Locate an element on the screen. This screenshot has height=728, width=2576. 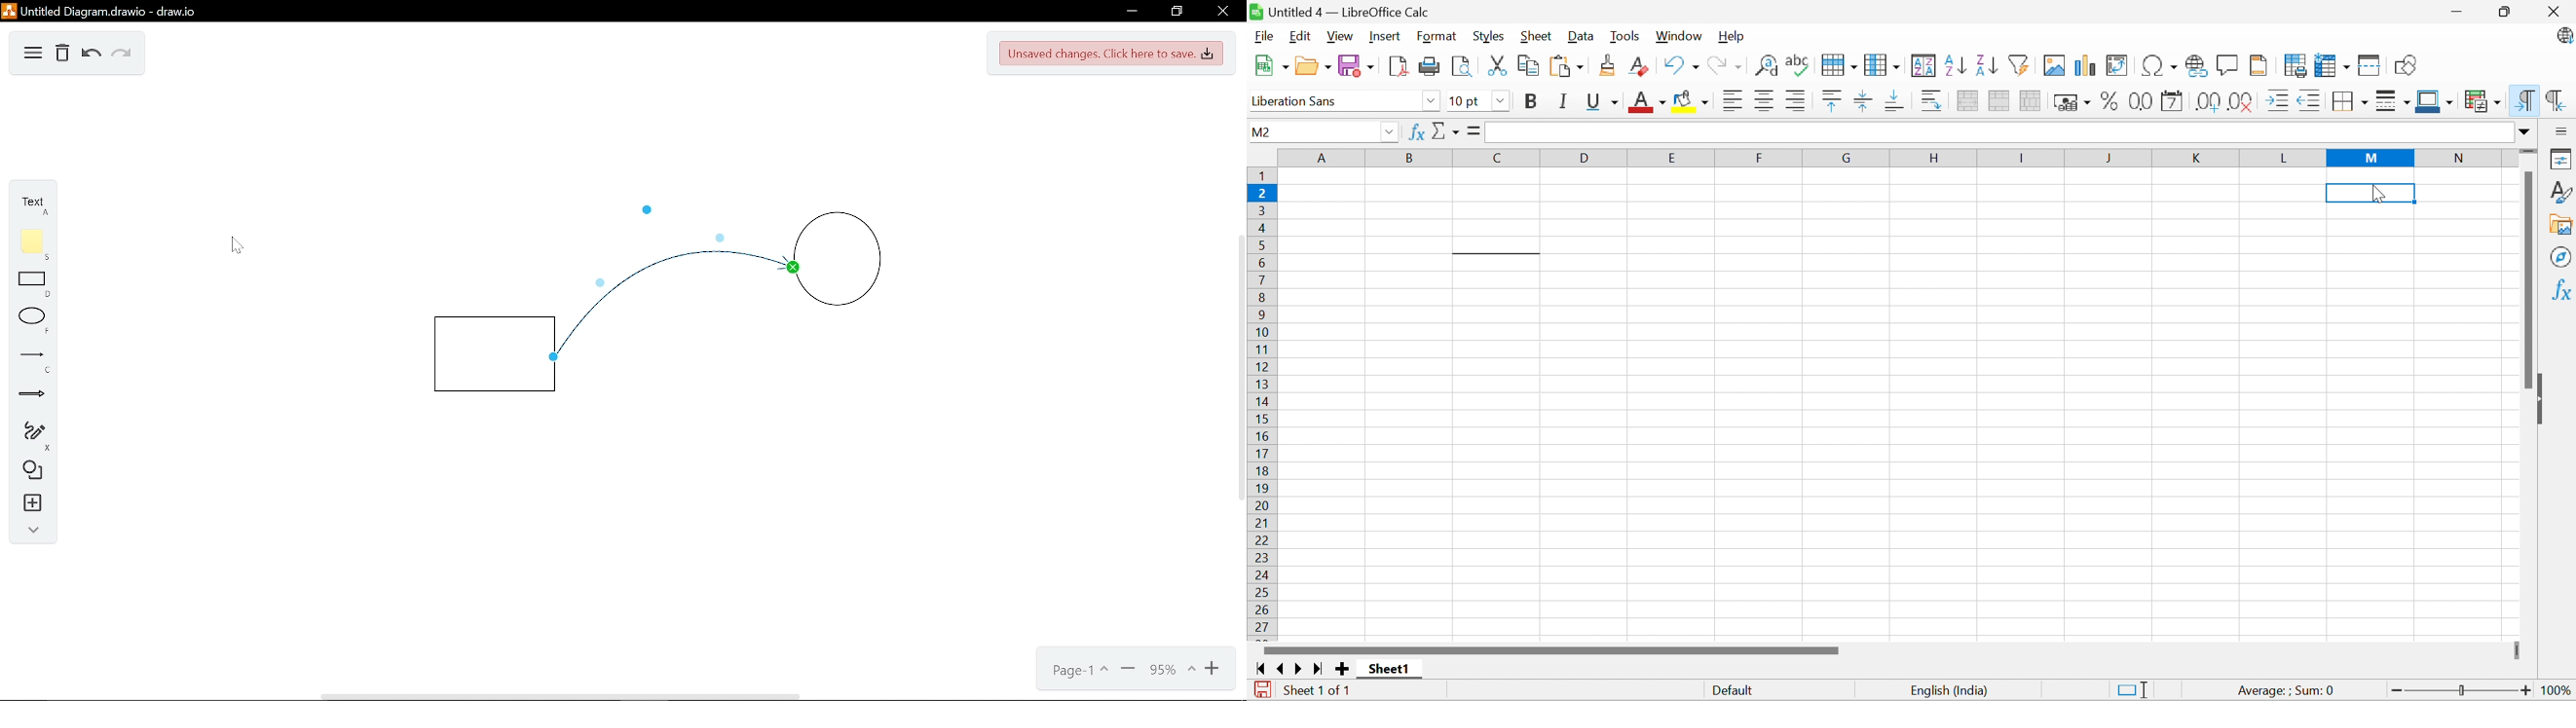
Decrease indent is located at coordinates (2308, 103).